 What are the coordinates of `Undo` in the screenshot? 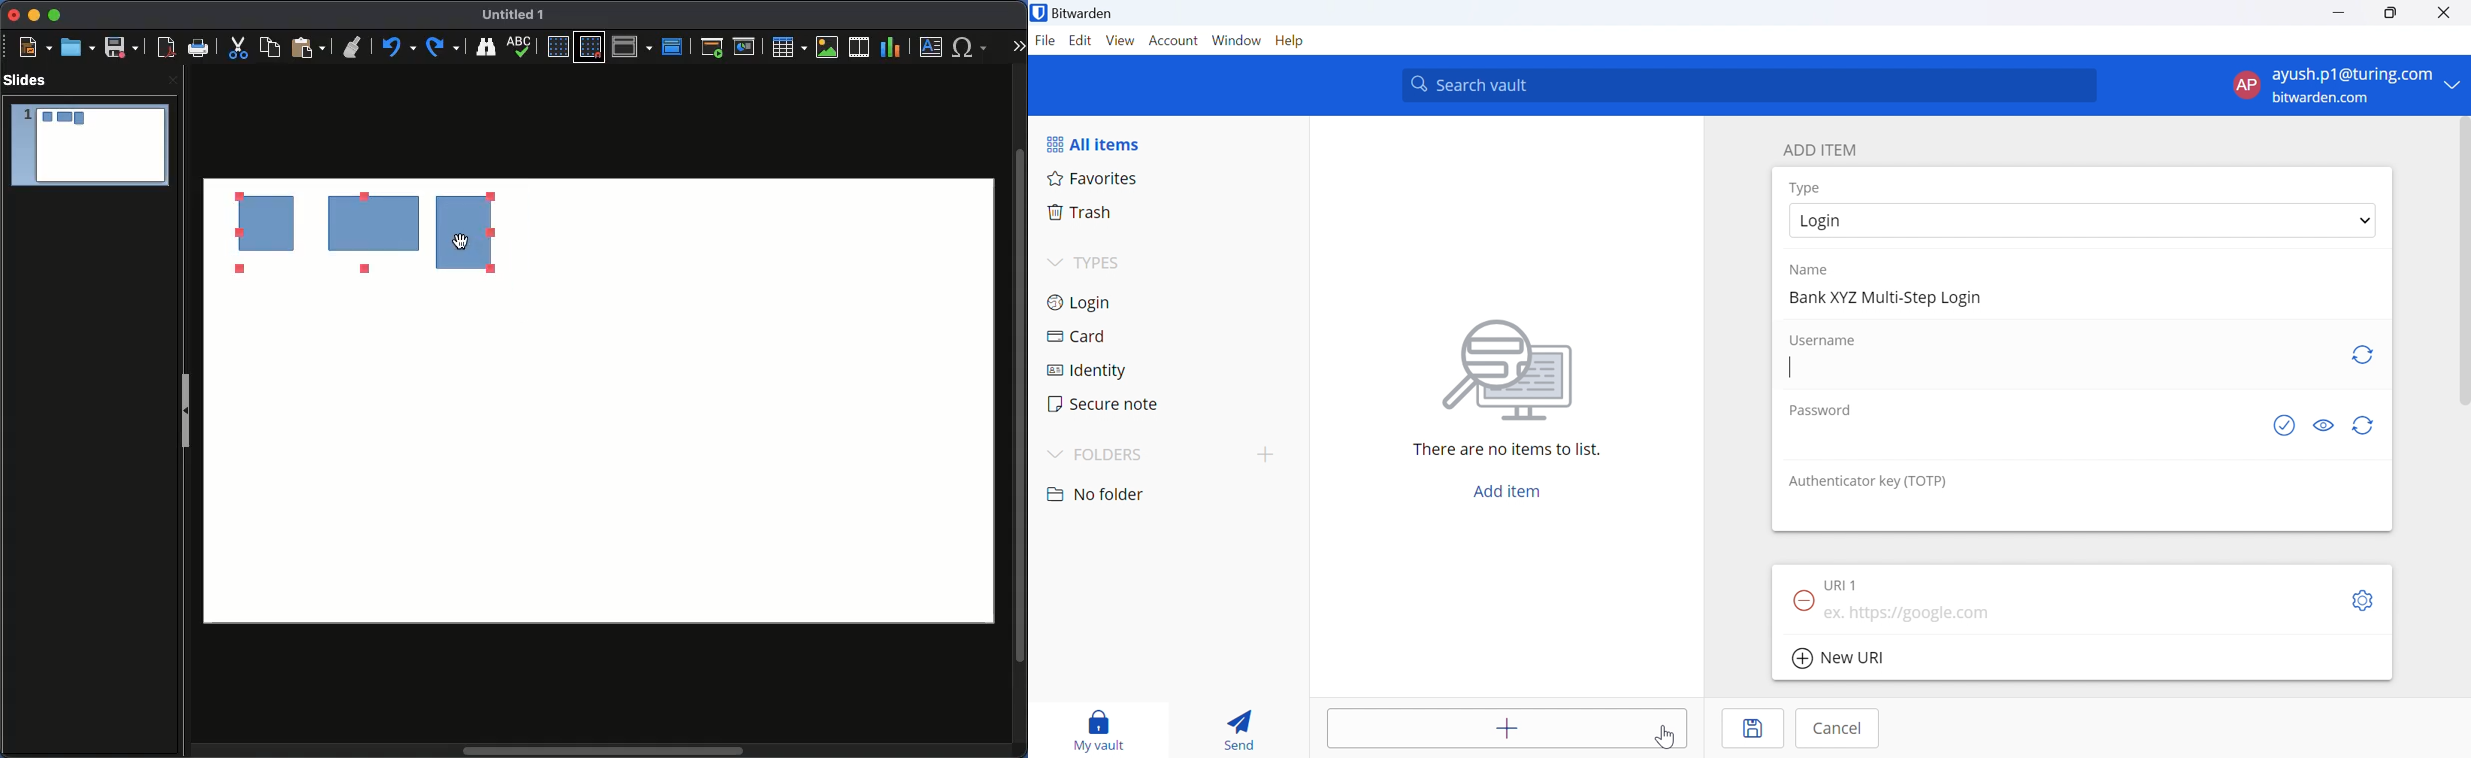 It's located at (400, 48).